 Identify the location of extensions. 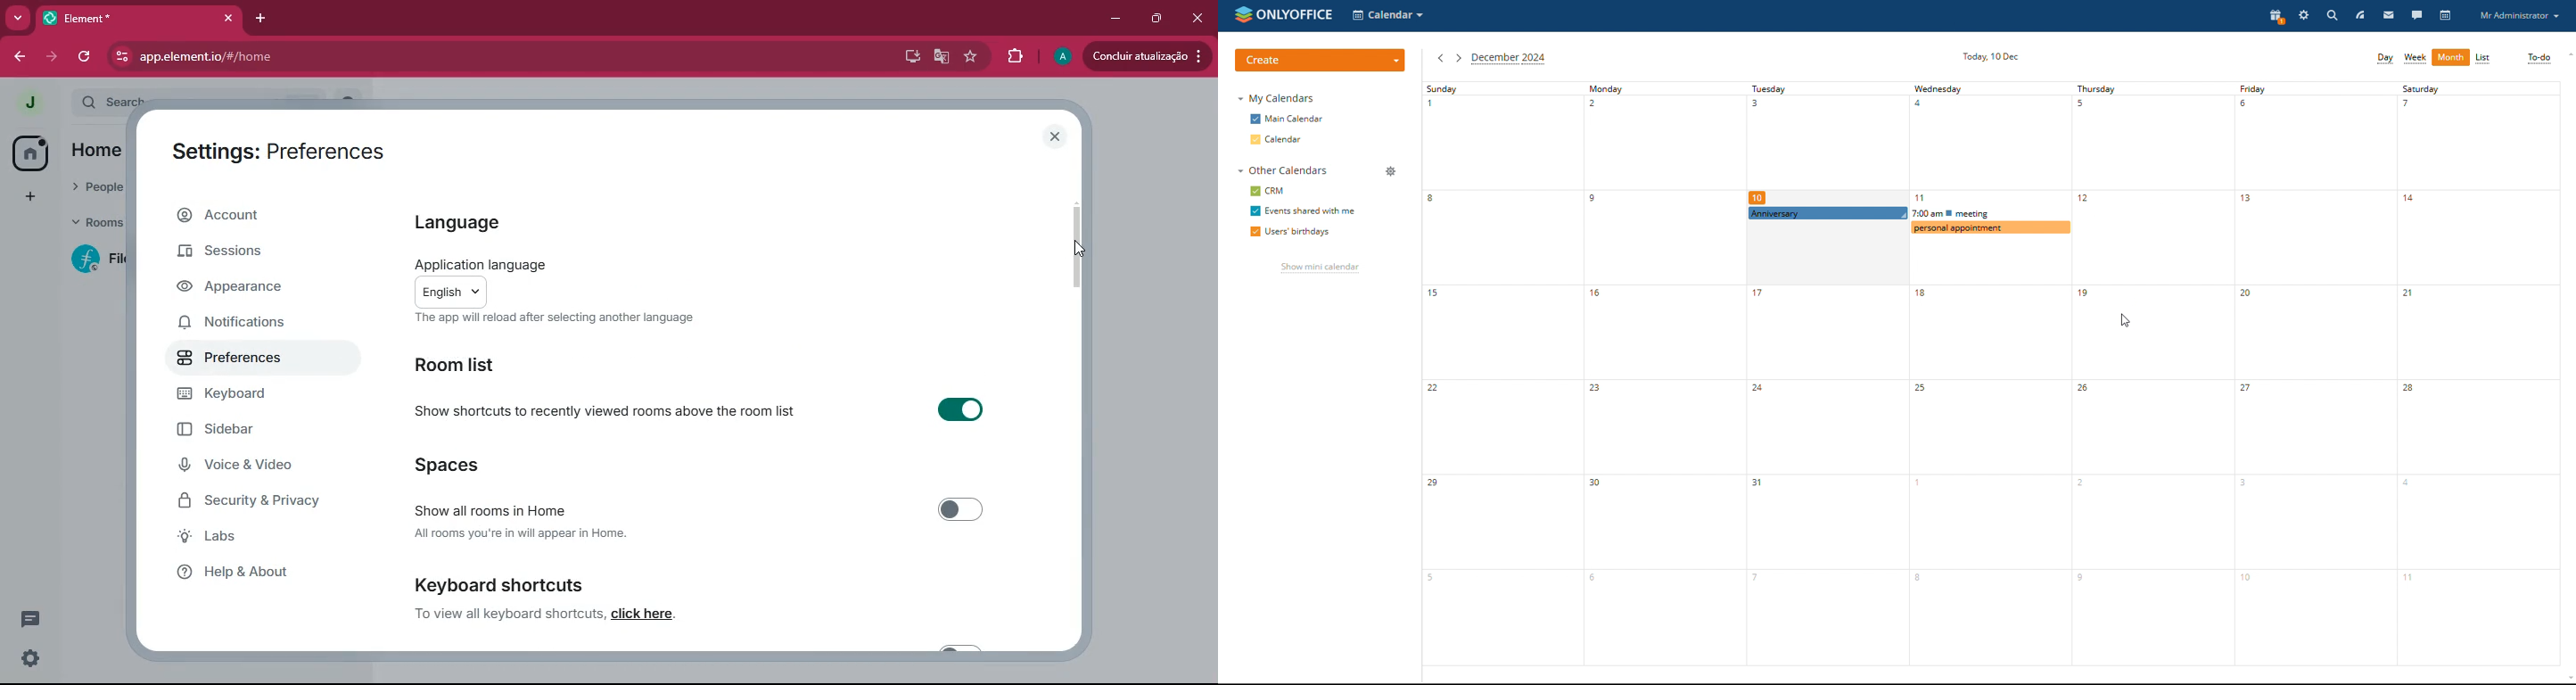
(1012, 56).